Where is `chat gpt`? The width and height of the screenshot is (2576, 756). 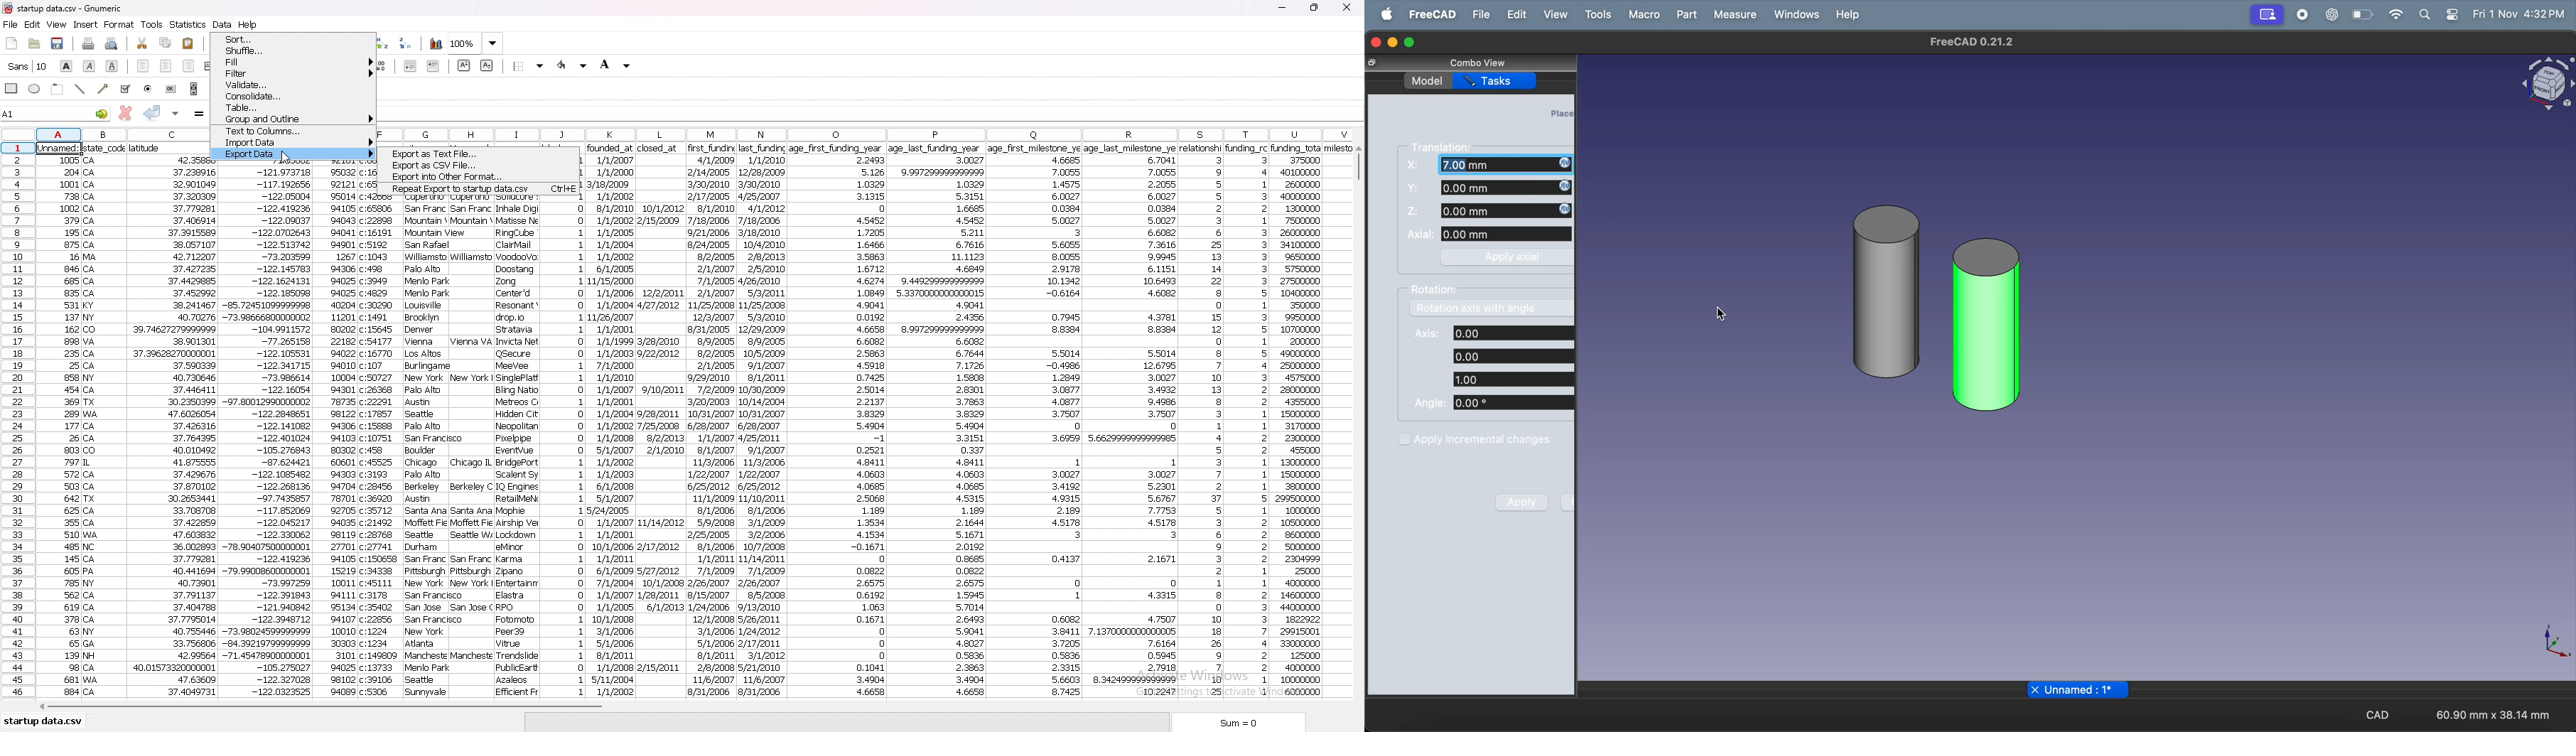
chat gpt is located at coordinates (2330, 15).